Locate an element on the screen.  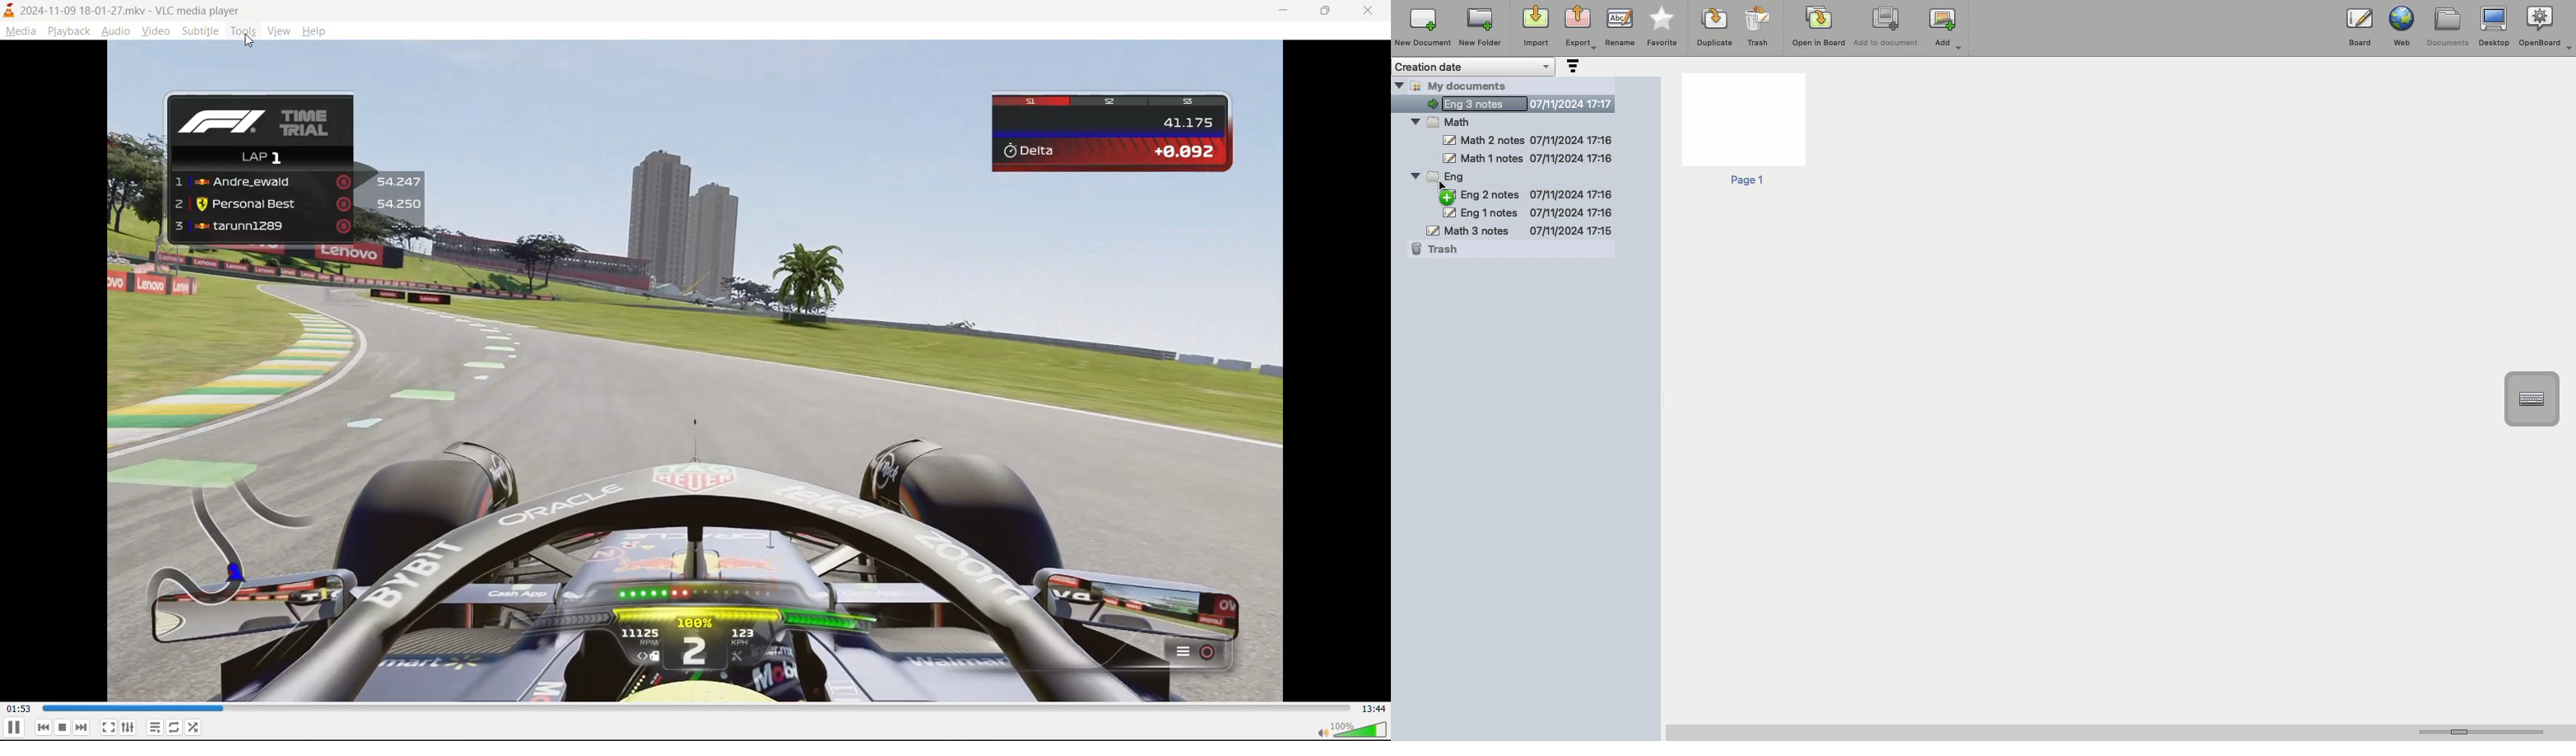
New document is located at coordinates (1423, 27).